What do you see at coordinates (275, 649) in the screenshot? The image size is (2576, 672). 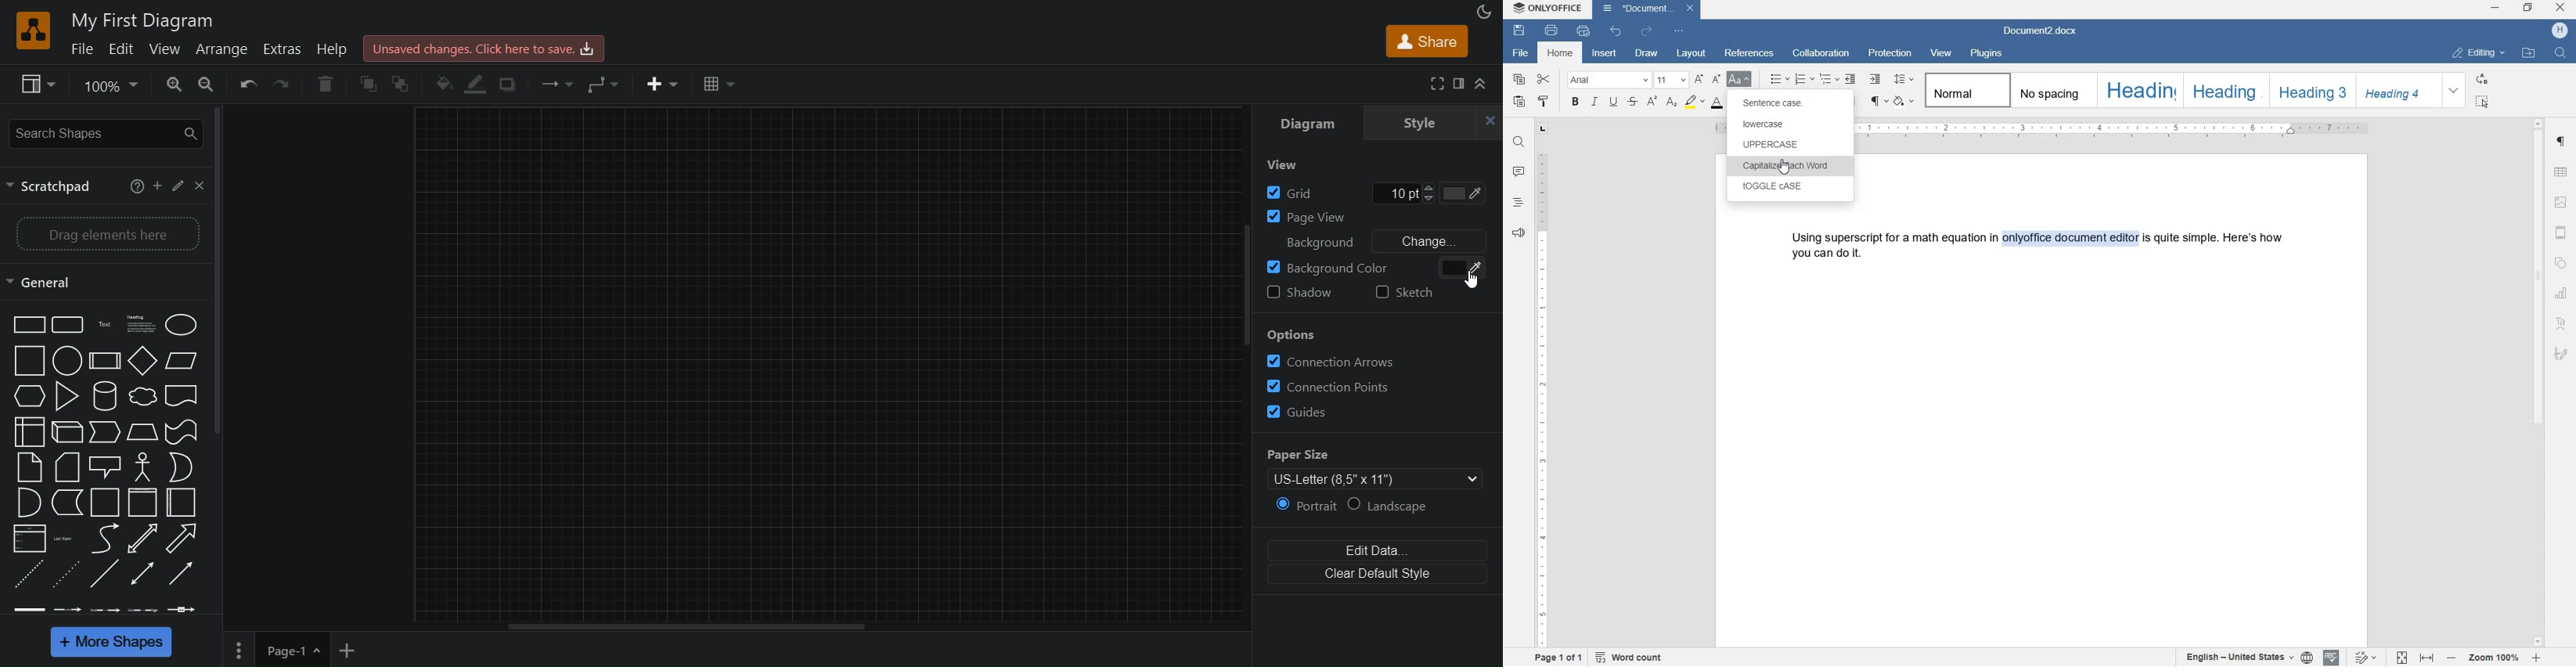 I see `page 1` at bounding box center [275, 649].